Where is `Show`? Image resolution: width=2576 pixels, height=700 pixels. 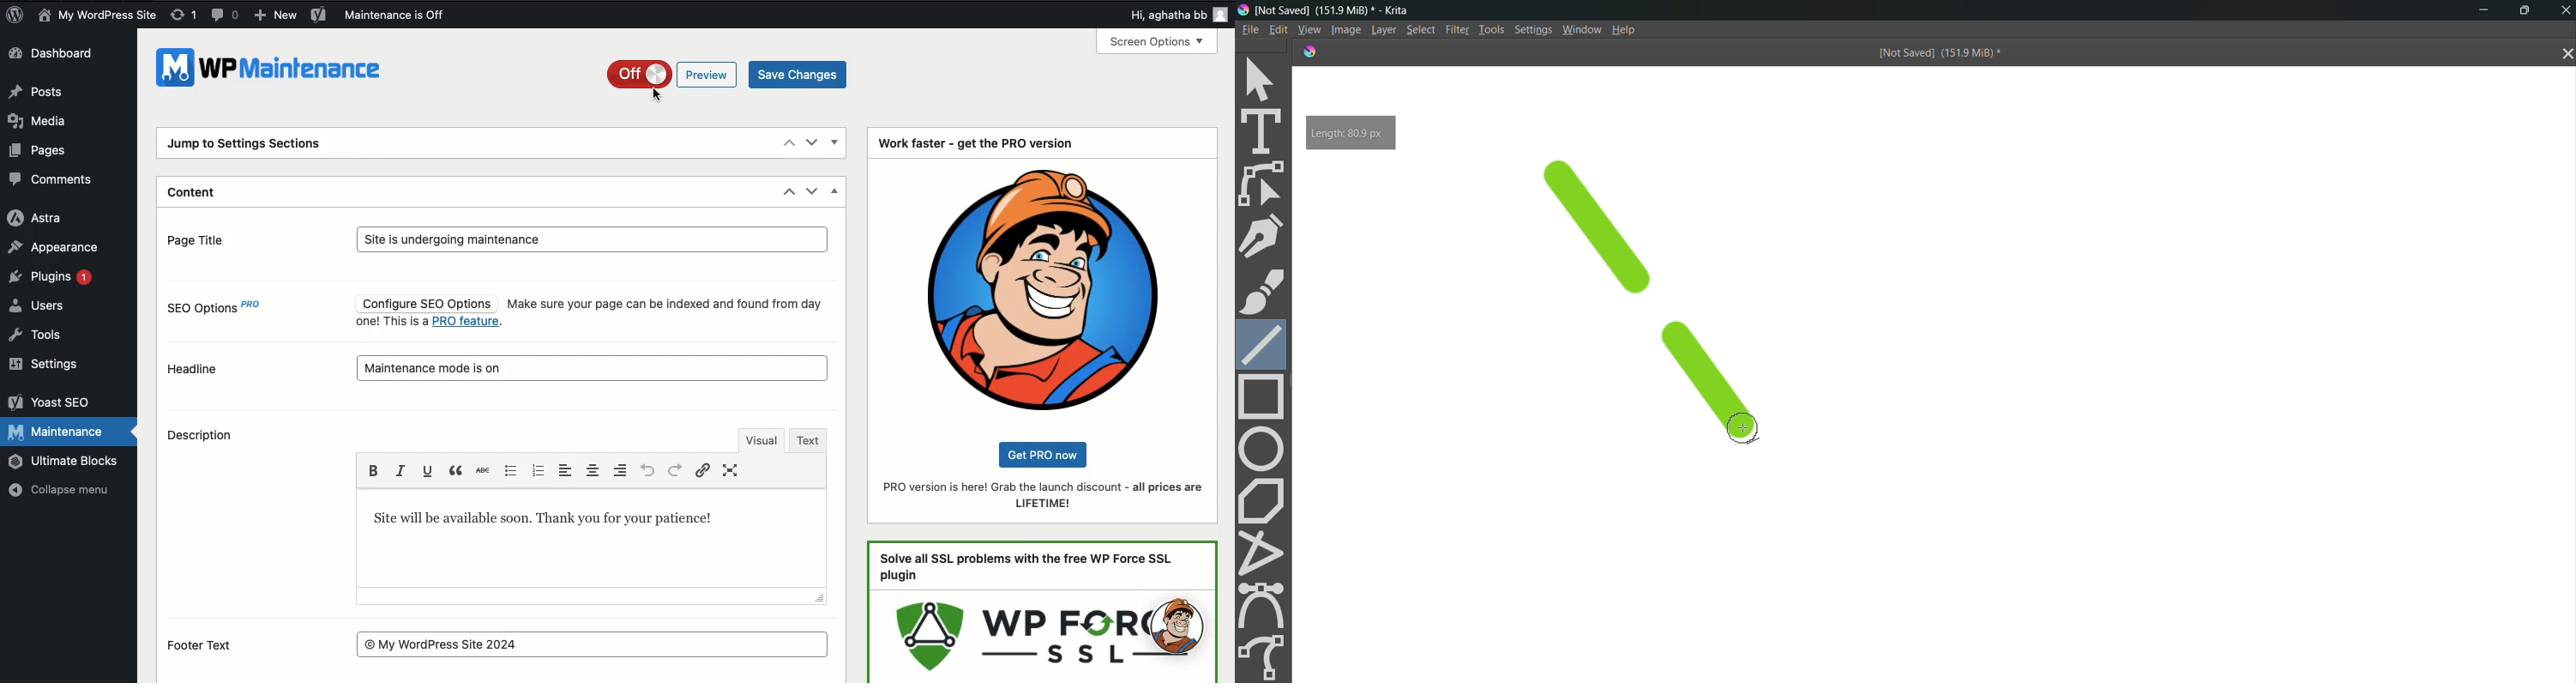
Show is located at coordinates (836, 143).